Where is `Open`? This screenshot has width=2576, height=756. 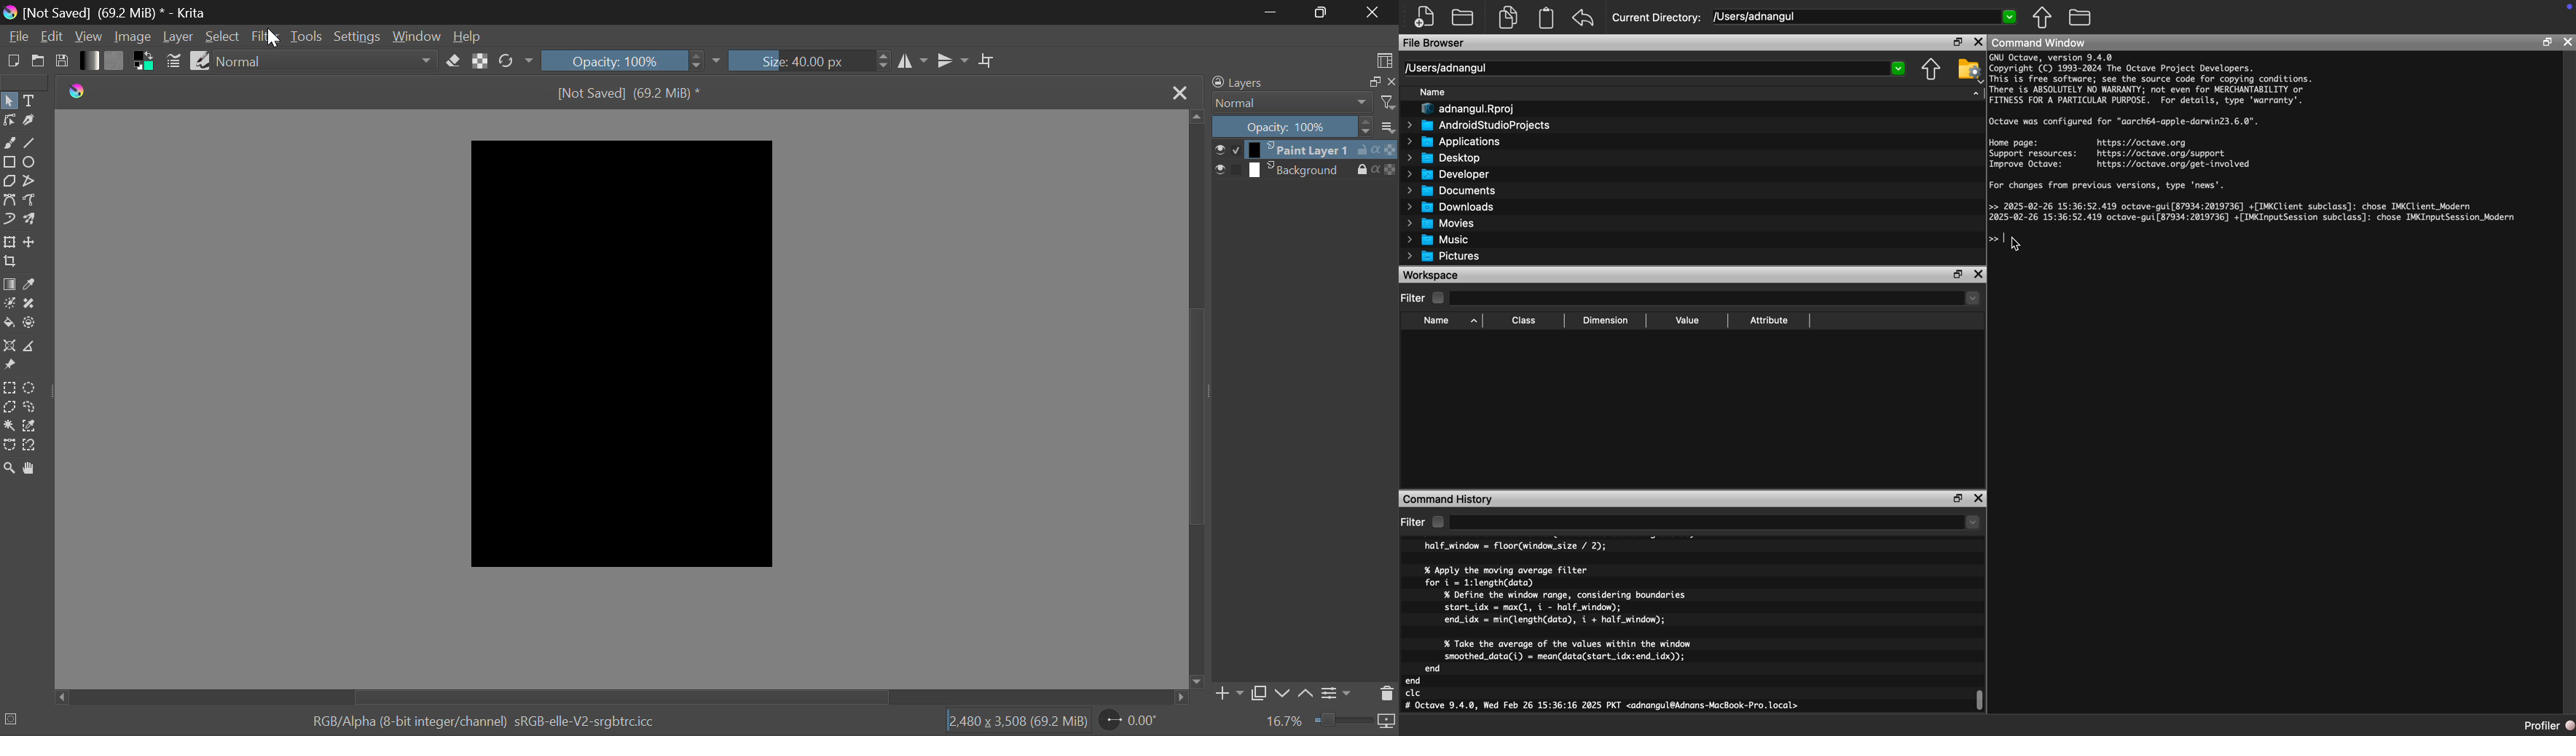 Open is located at coordinates (38, 63).